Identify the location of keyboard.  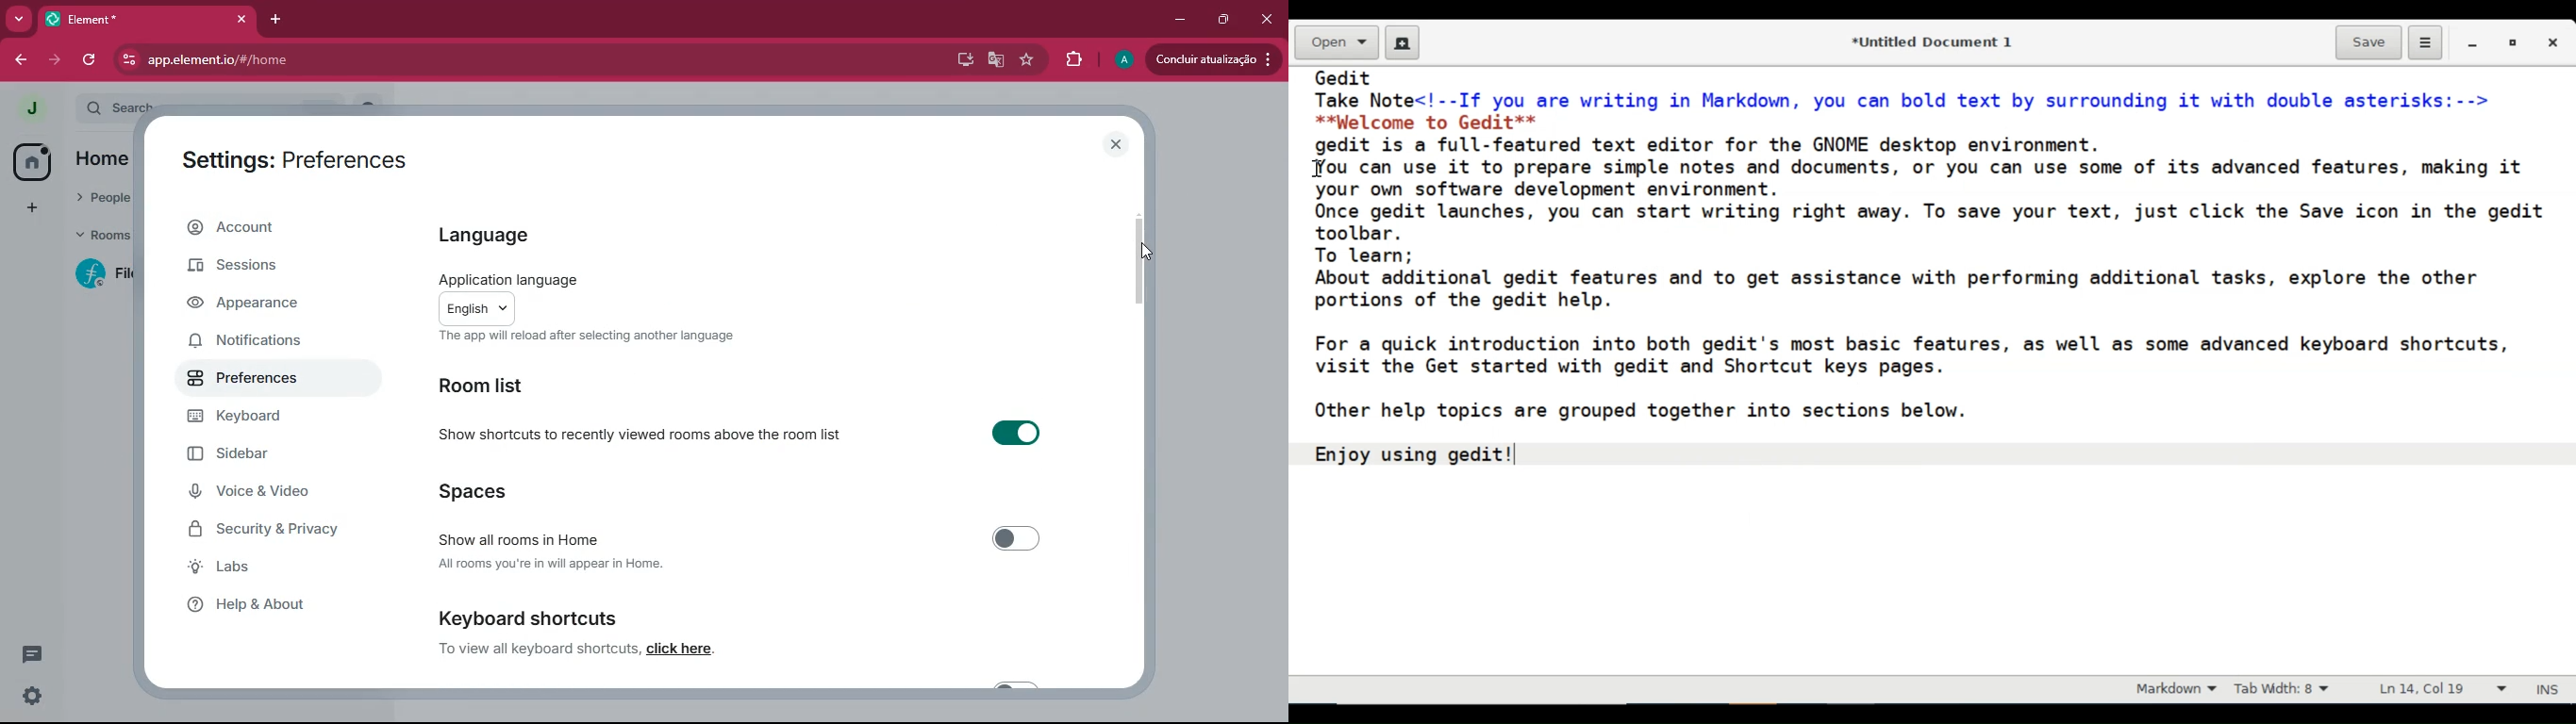
(247, 418).